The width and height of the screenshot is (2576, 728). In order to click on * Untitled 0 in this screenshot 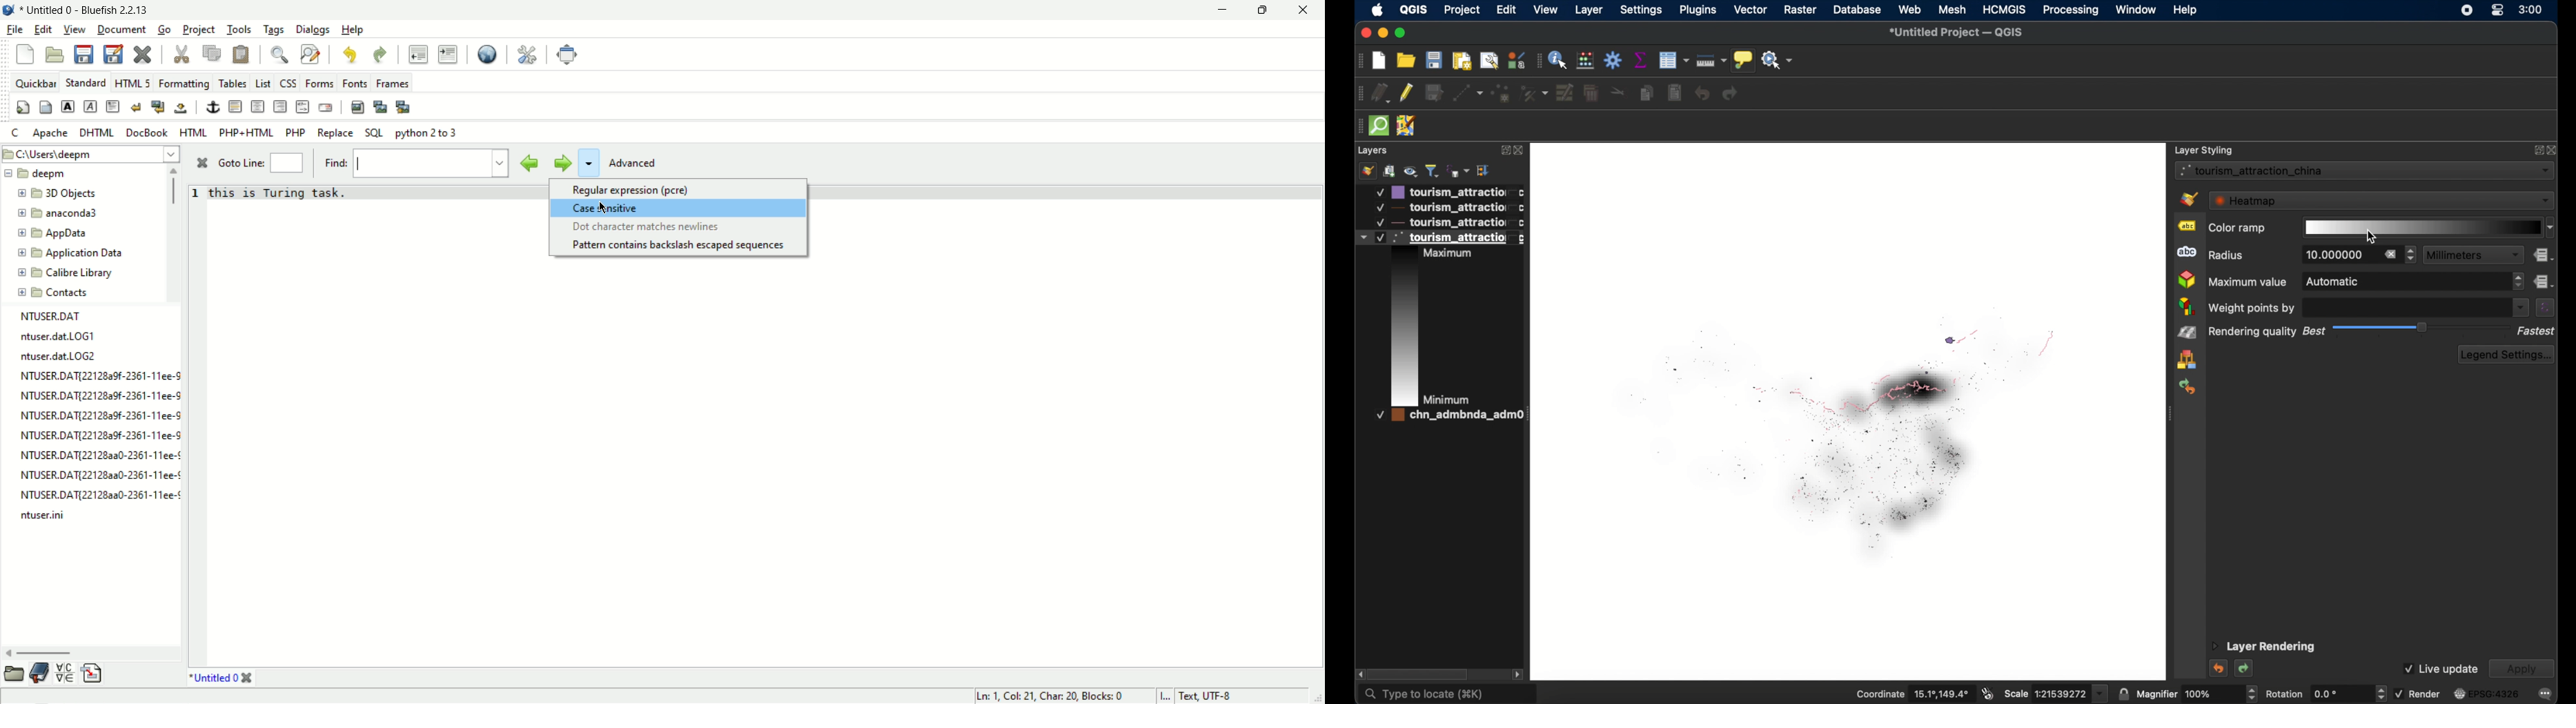, I will do `click(213, 679)`.